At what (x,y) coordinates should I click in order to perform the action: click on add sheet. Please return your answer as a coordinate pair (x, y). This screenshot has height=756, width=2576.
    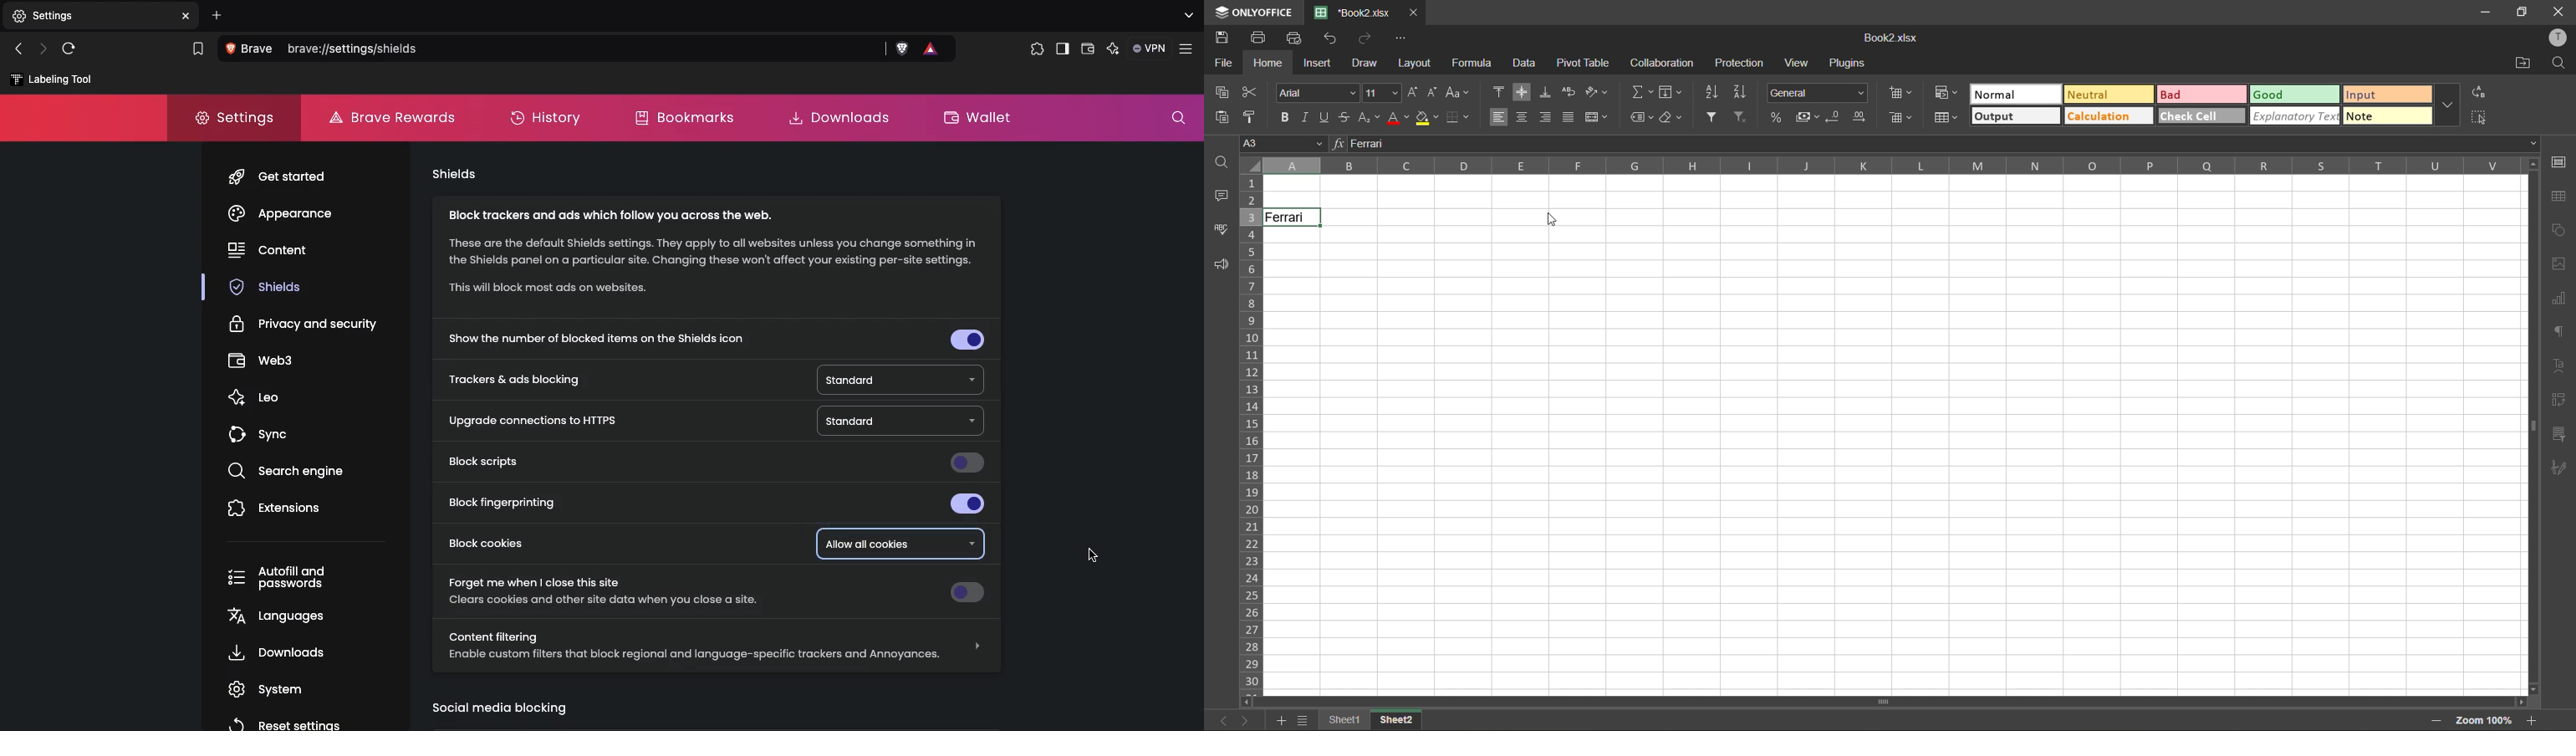
    Looking at the image, I should click on (1278, 721).